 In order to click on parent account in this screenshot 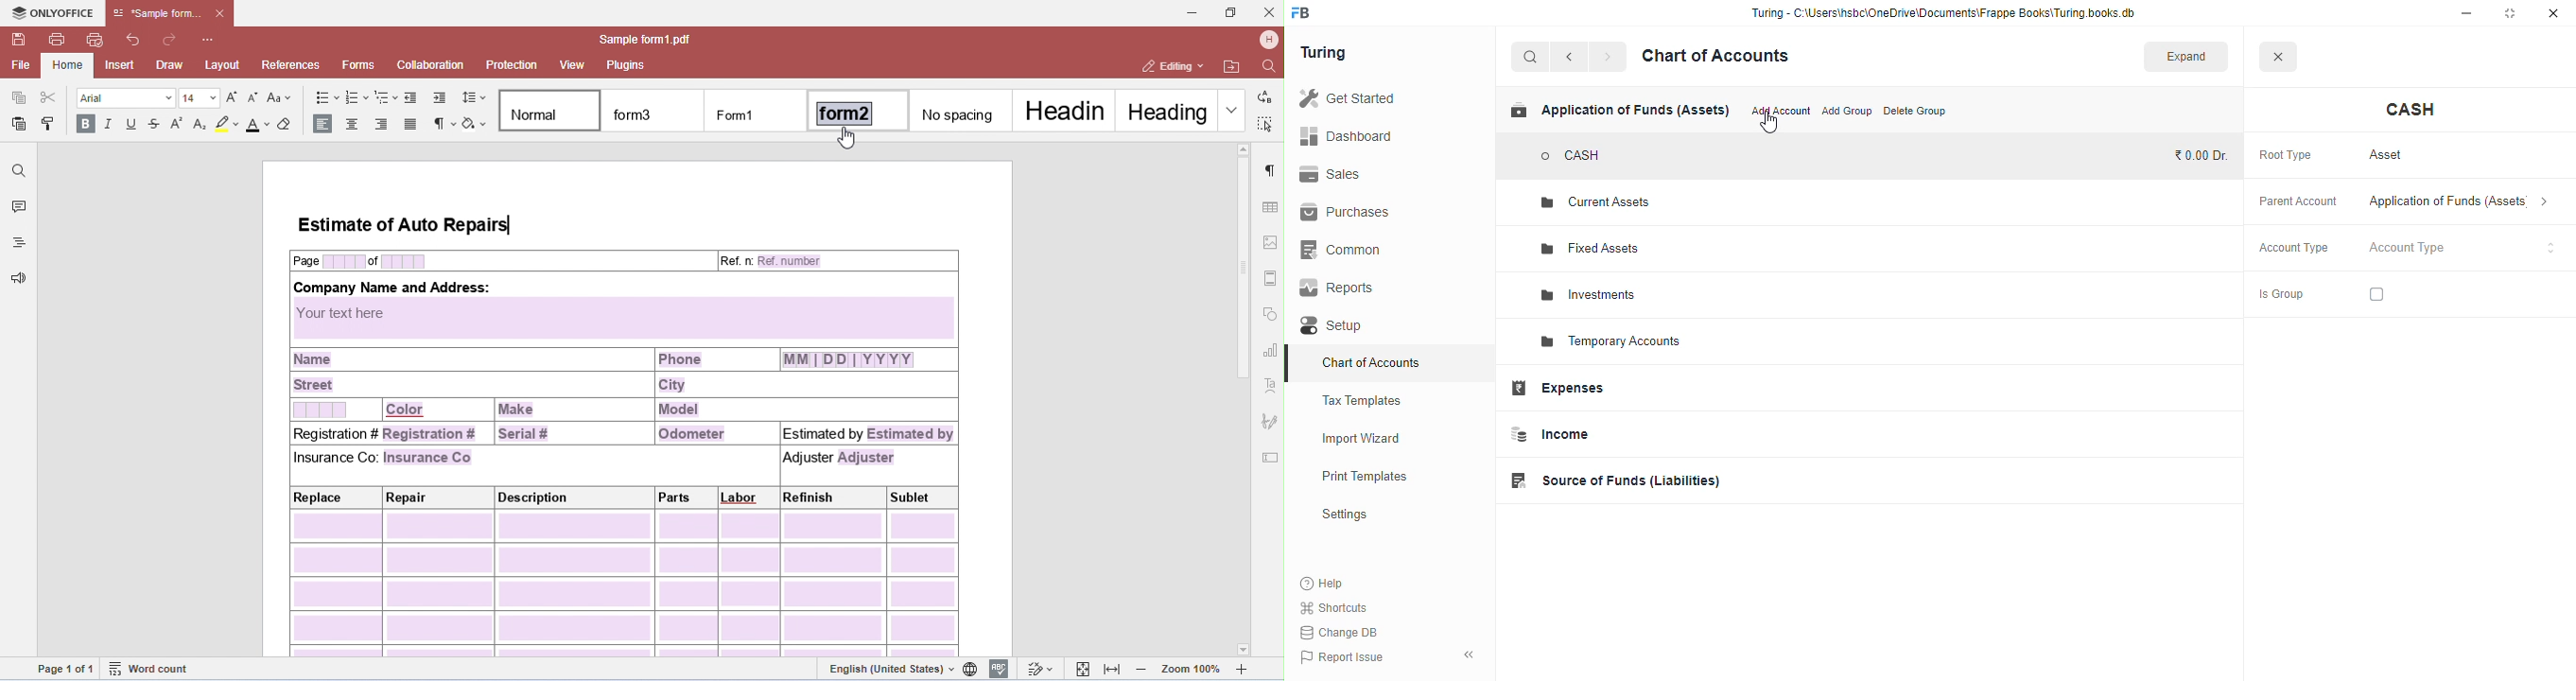, I will do `click(2299, 202)`.